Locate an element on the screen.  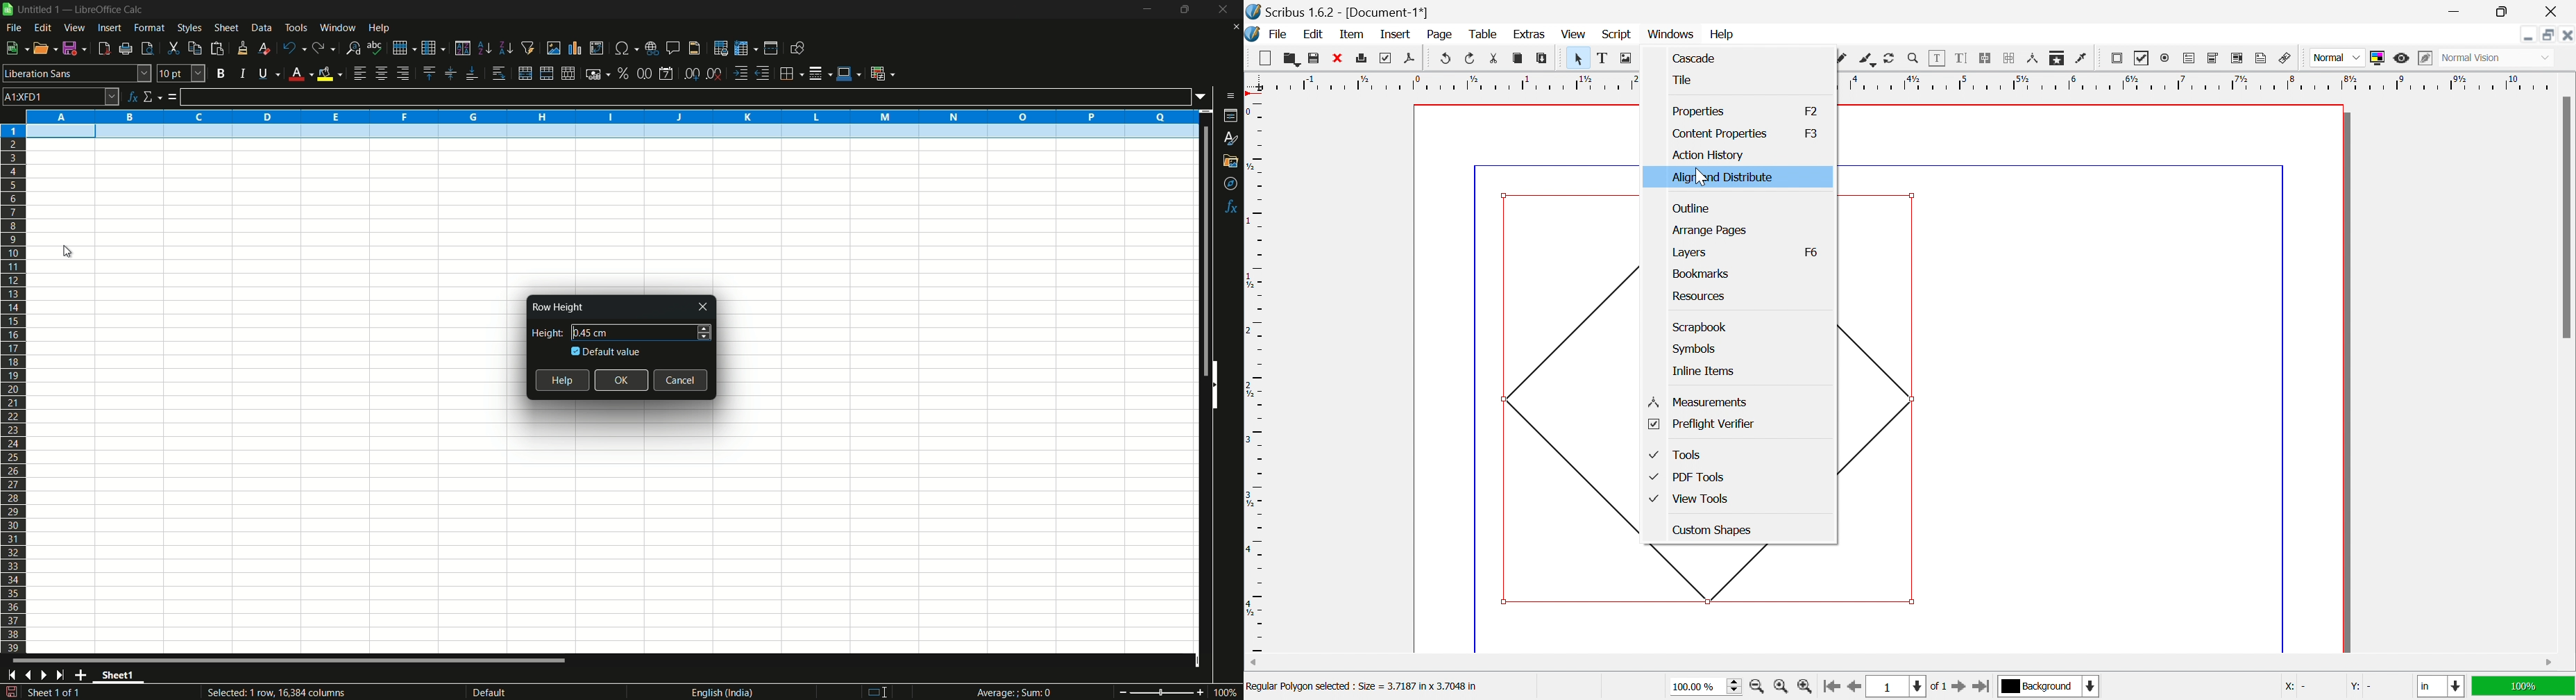
export directly as pdf is located at coordinates (104, 49).